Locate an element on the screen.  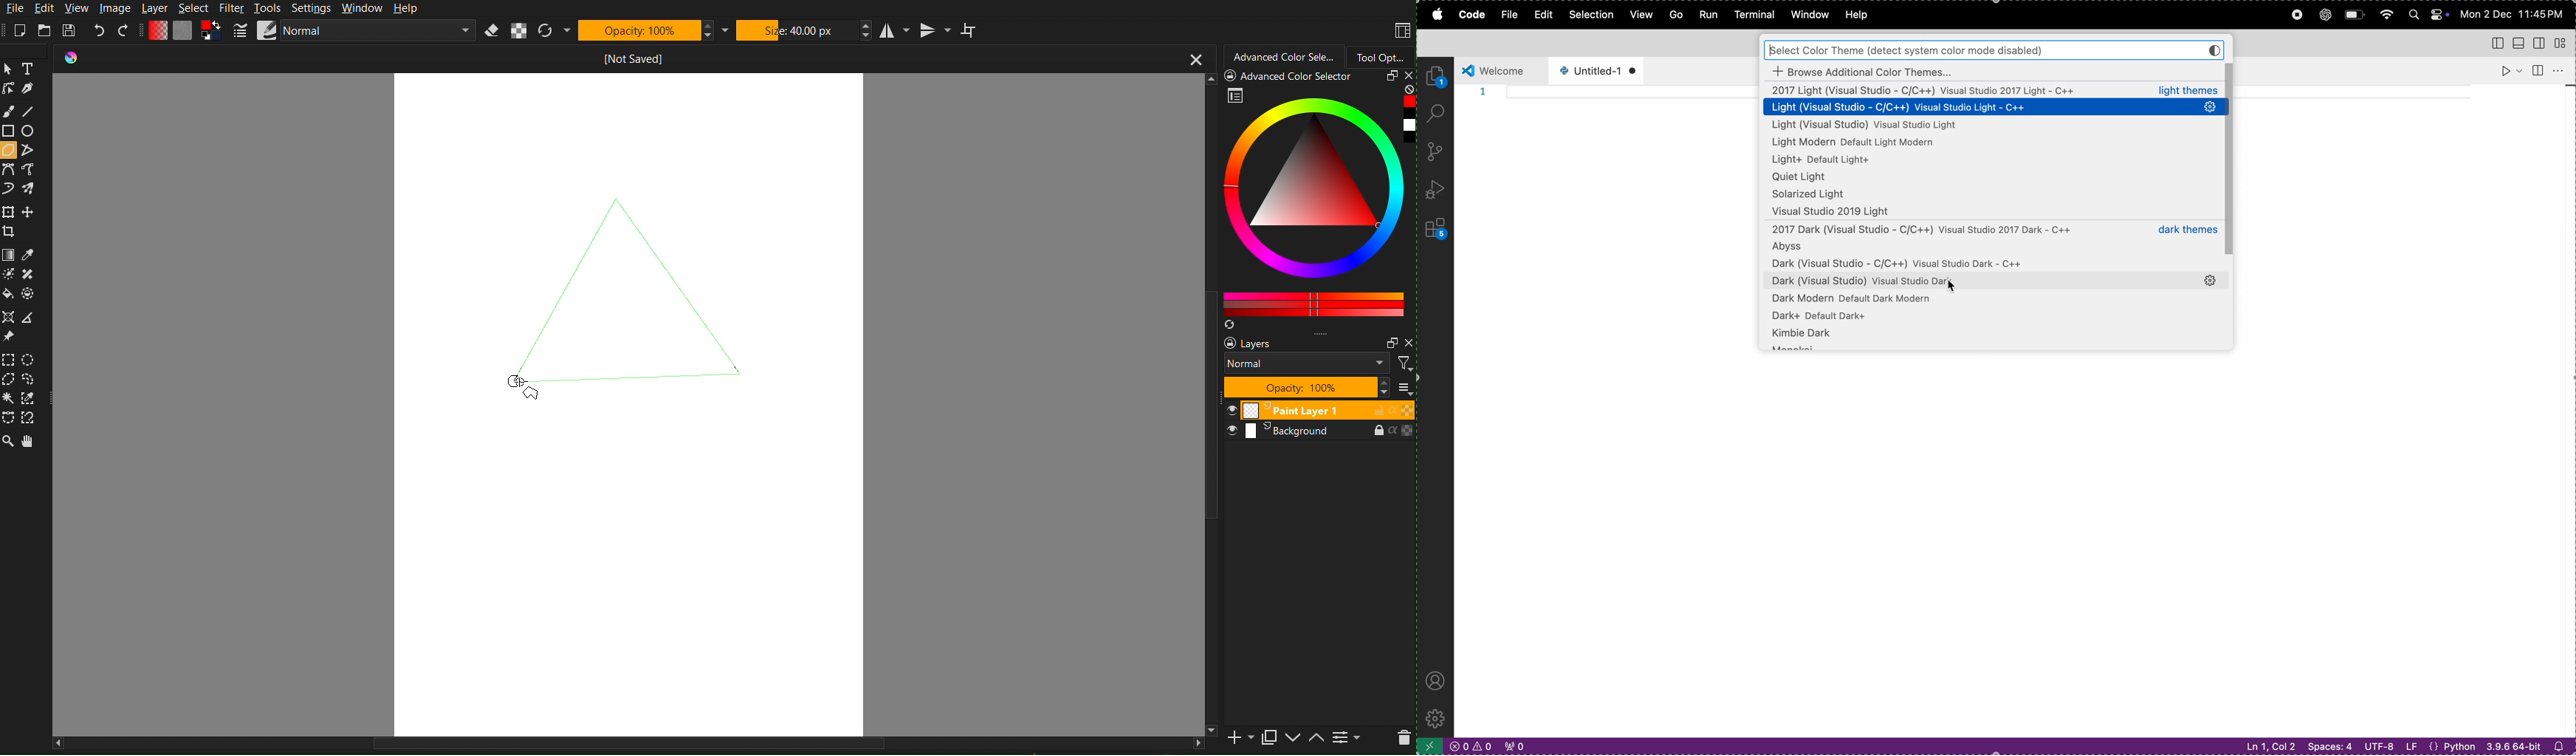
more is located at coordinates (1403, 388).